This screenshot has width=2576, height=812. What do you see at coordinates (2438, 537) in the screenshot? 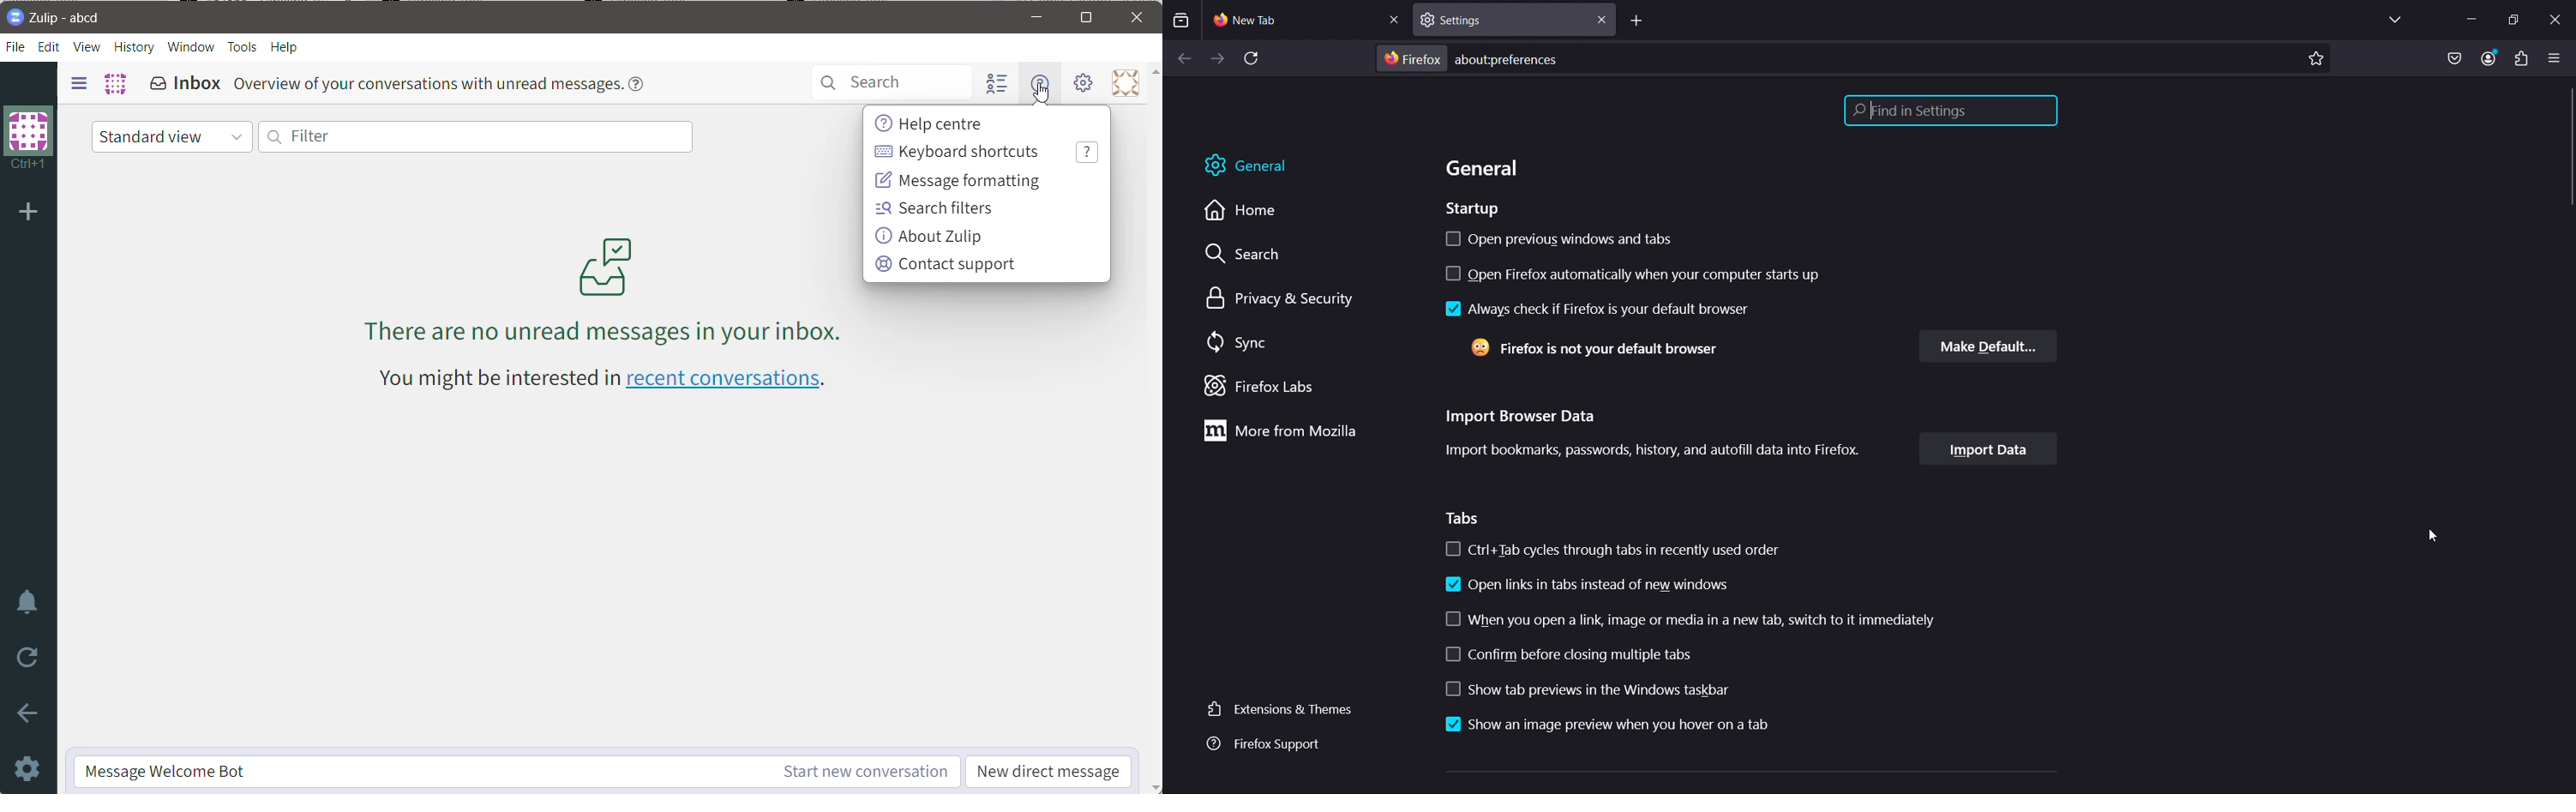
I see `Cursor` at bounding box center [2438, 537].